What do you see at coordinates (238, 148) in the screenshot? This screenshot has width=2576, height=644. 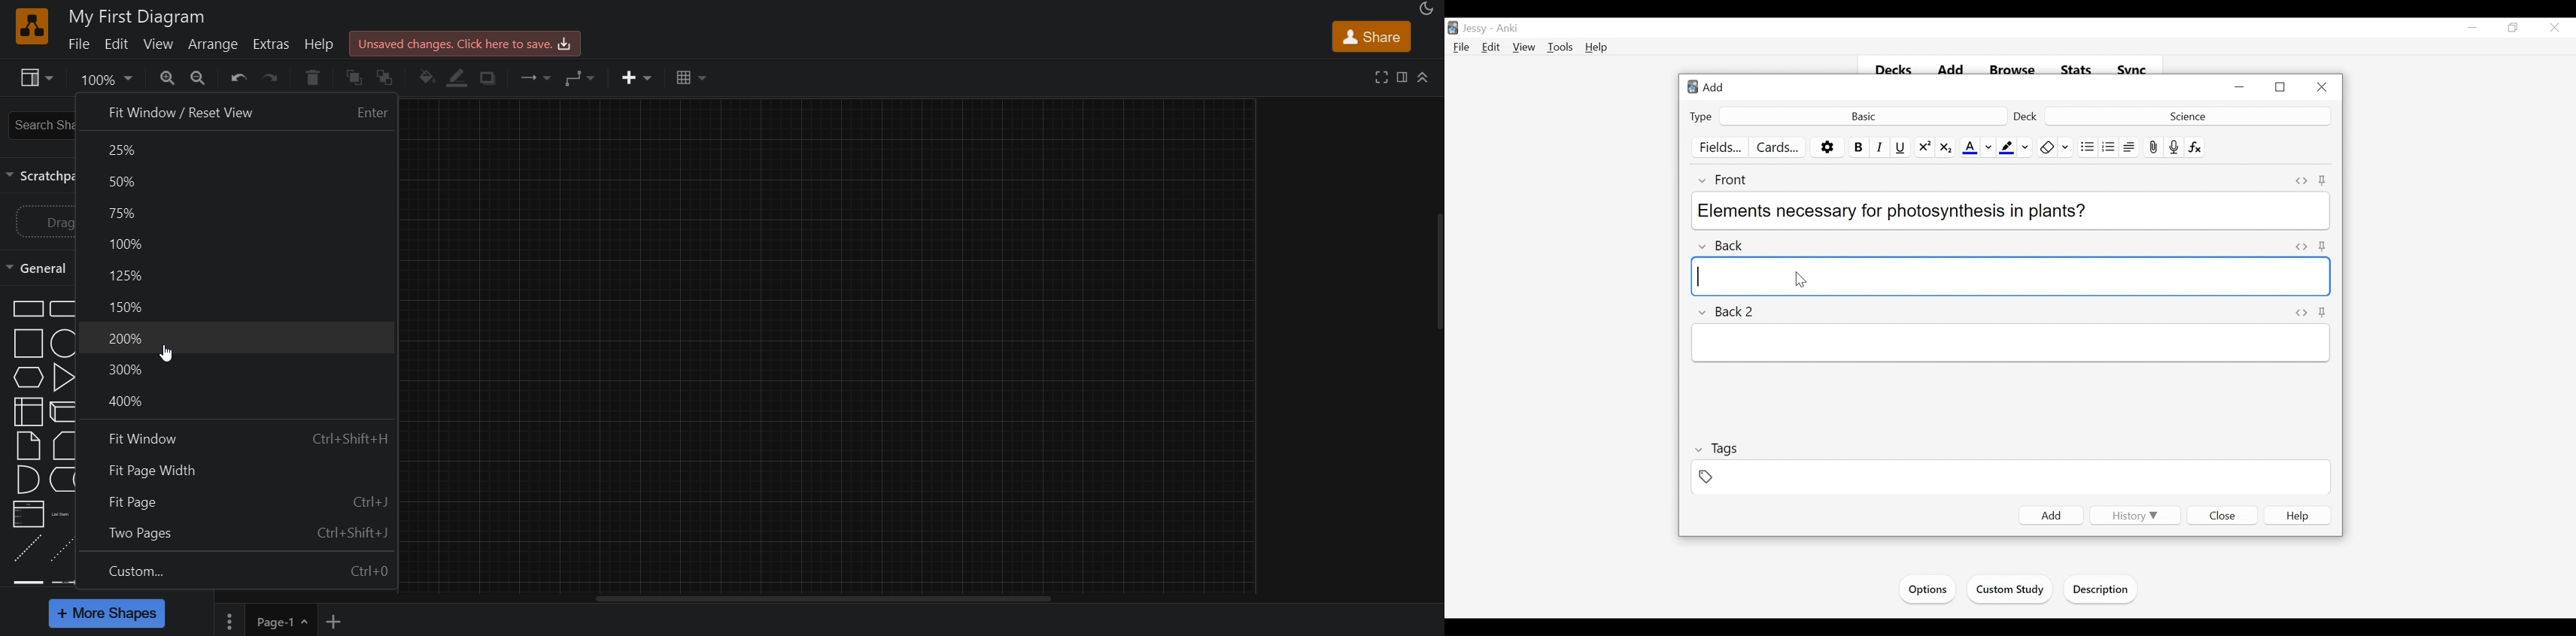 I see `25%` at bounding box center [238, 148].